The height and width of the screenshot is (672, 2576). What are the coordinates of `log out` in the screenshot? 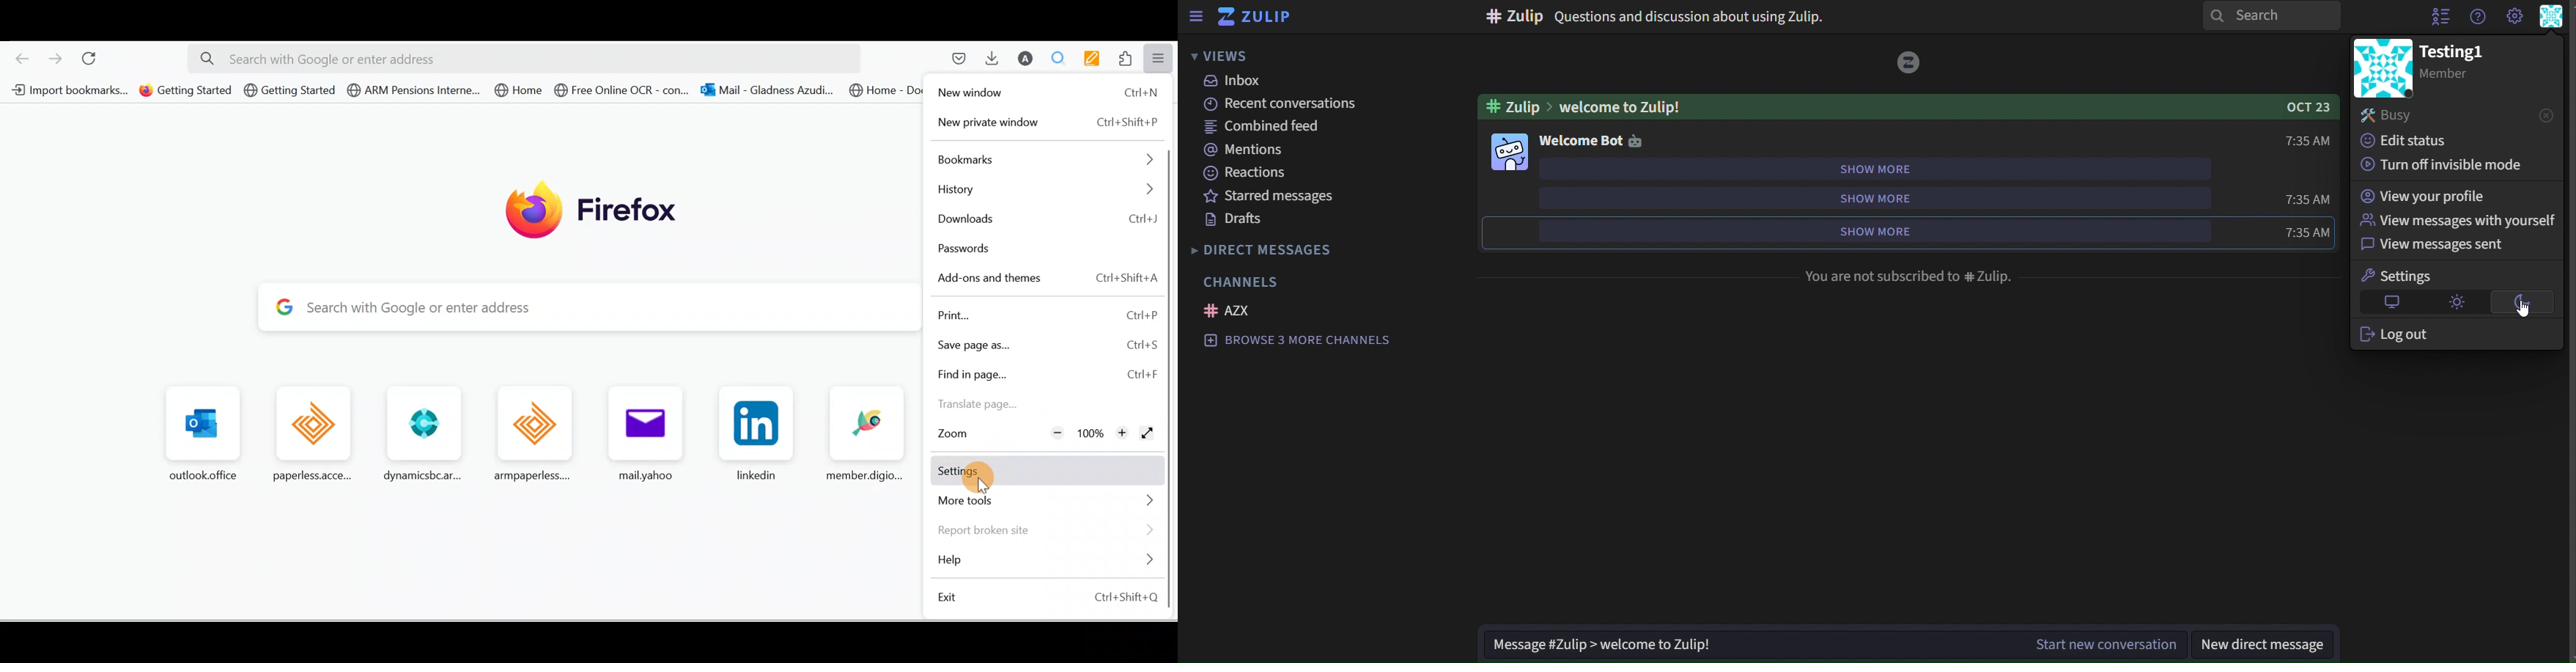 It's located at (2405, 337).